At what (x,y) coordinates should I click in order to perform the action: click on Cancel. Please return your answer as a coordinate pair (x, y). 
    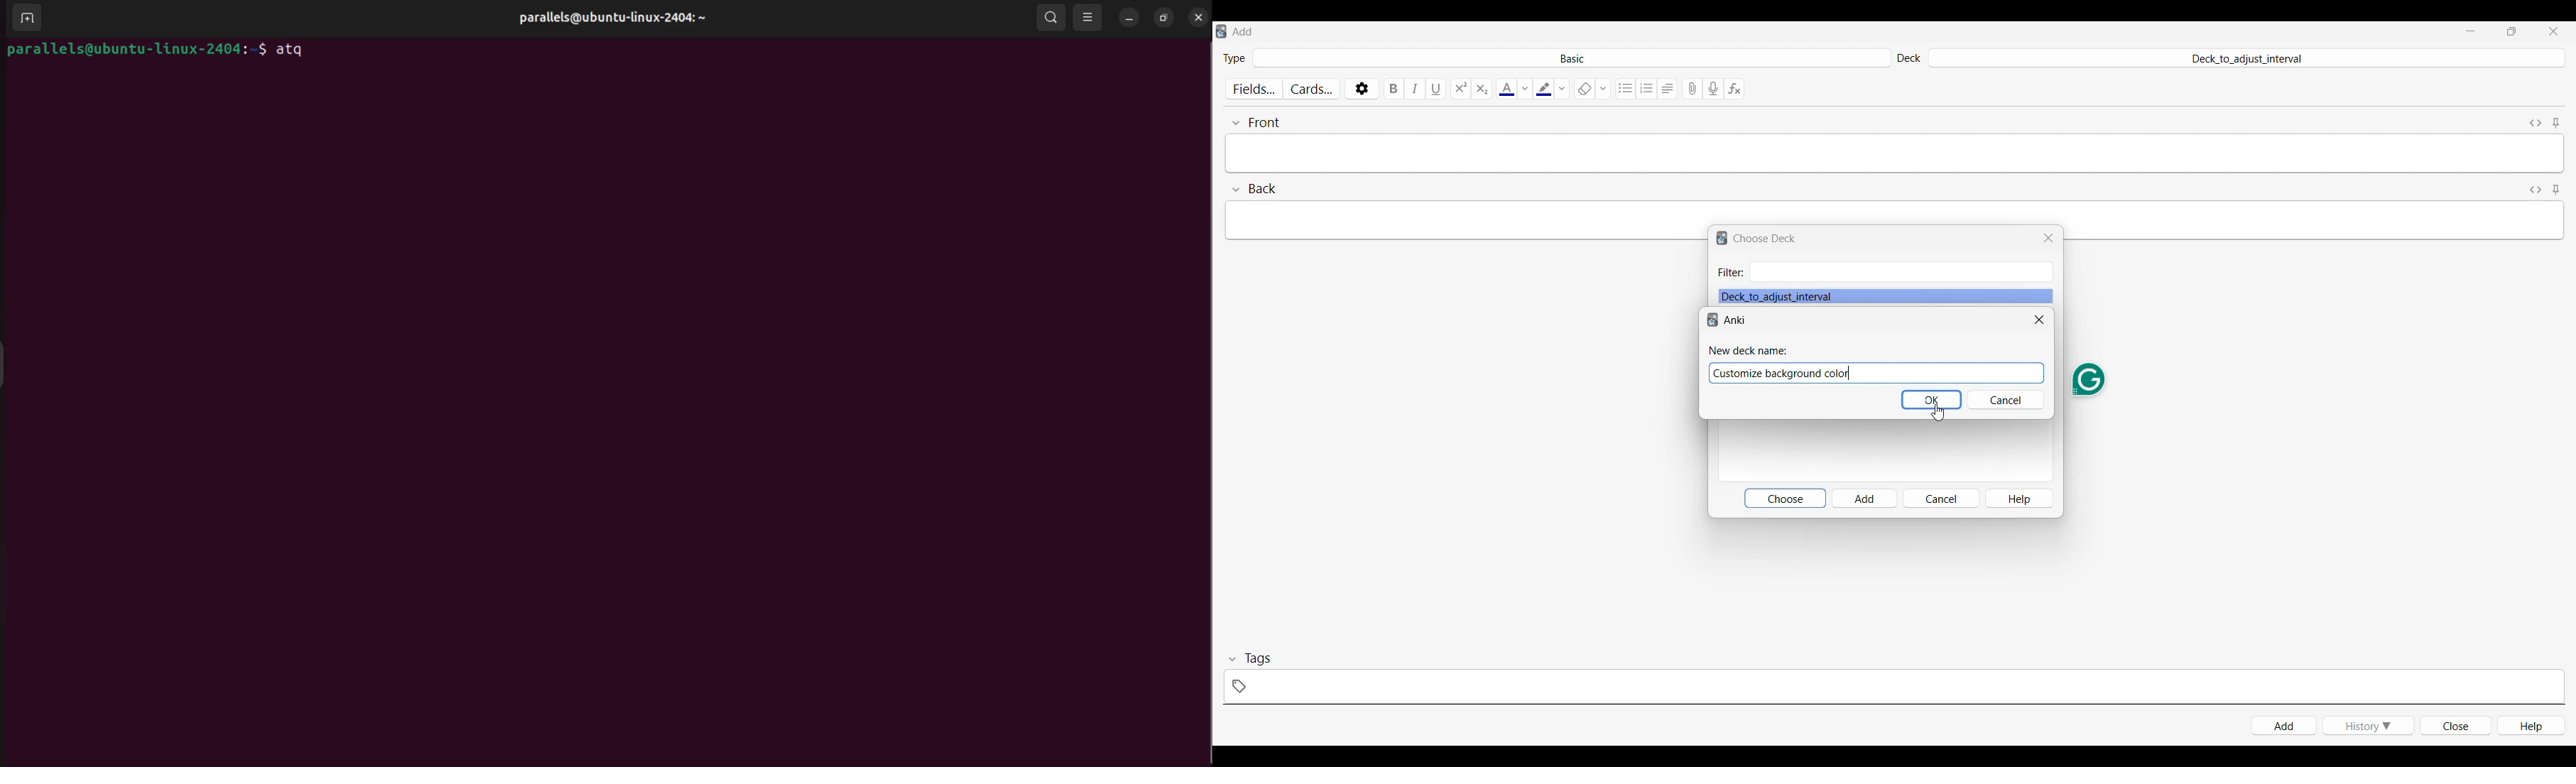
    Looking at the image, I should click on (2007, 400).